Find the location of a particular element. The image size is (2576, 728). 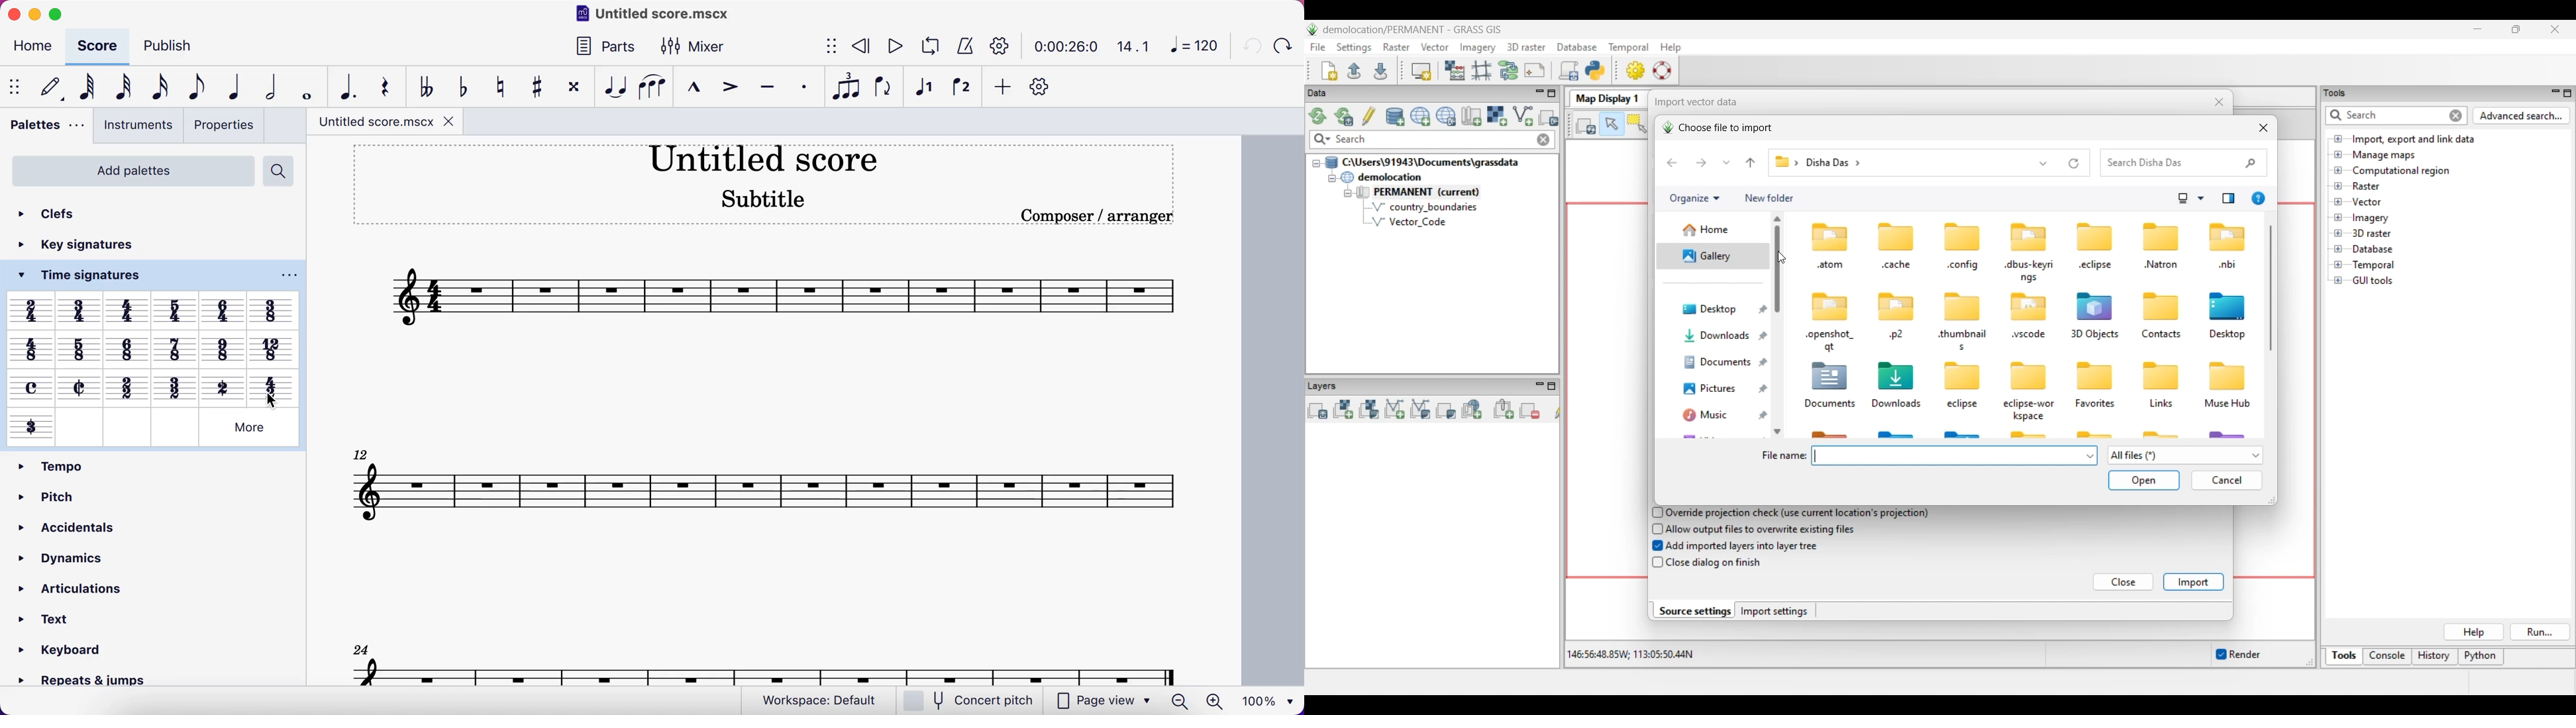

 is located at coordinates (222, 346).